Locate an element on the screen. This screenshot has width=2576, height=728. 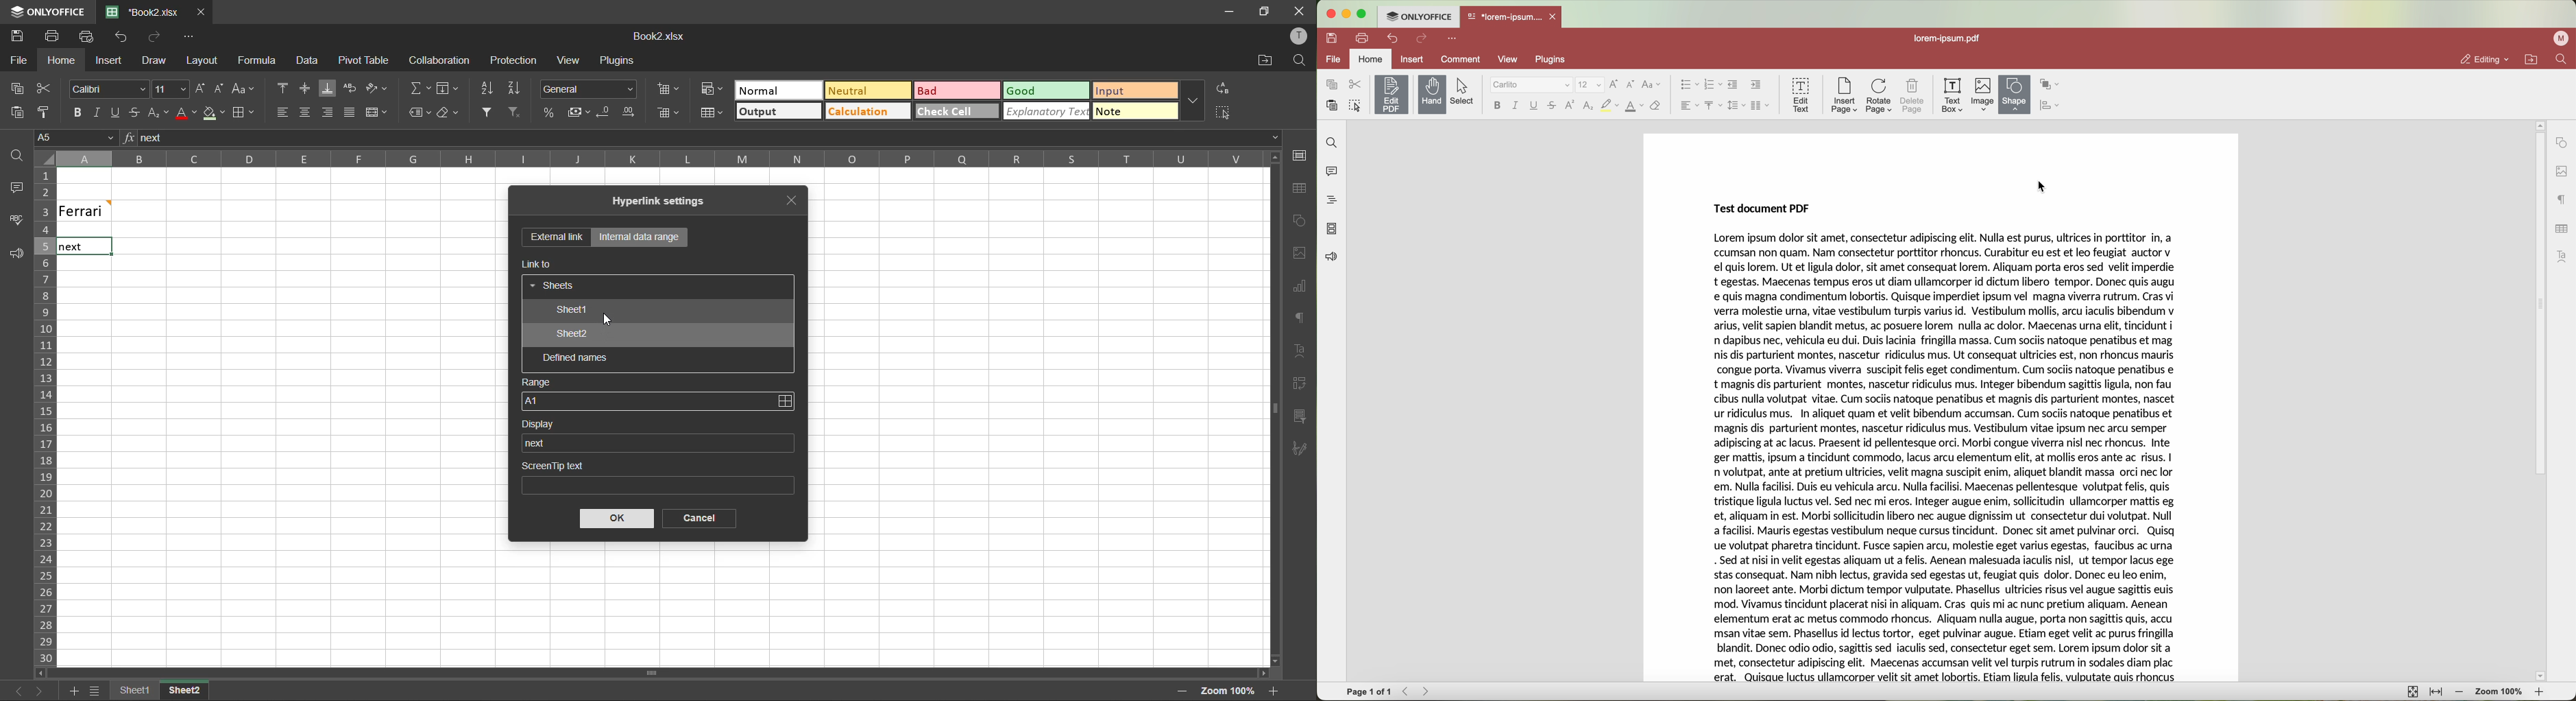
zoom out is located at coordinates (2461, 693).